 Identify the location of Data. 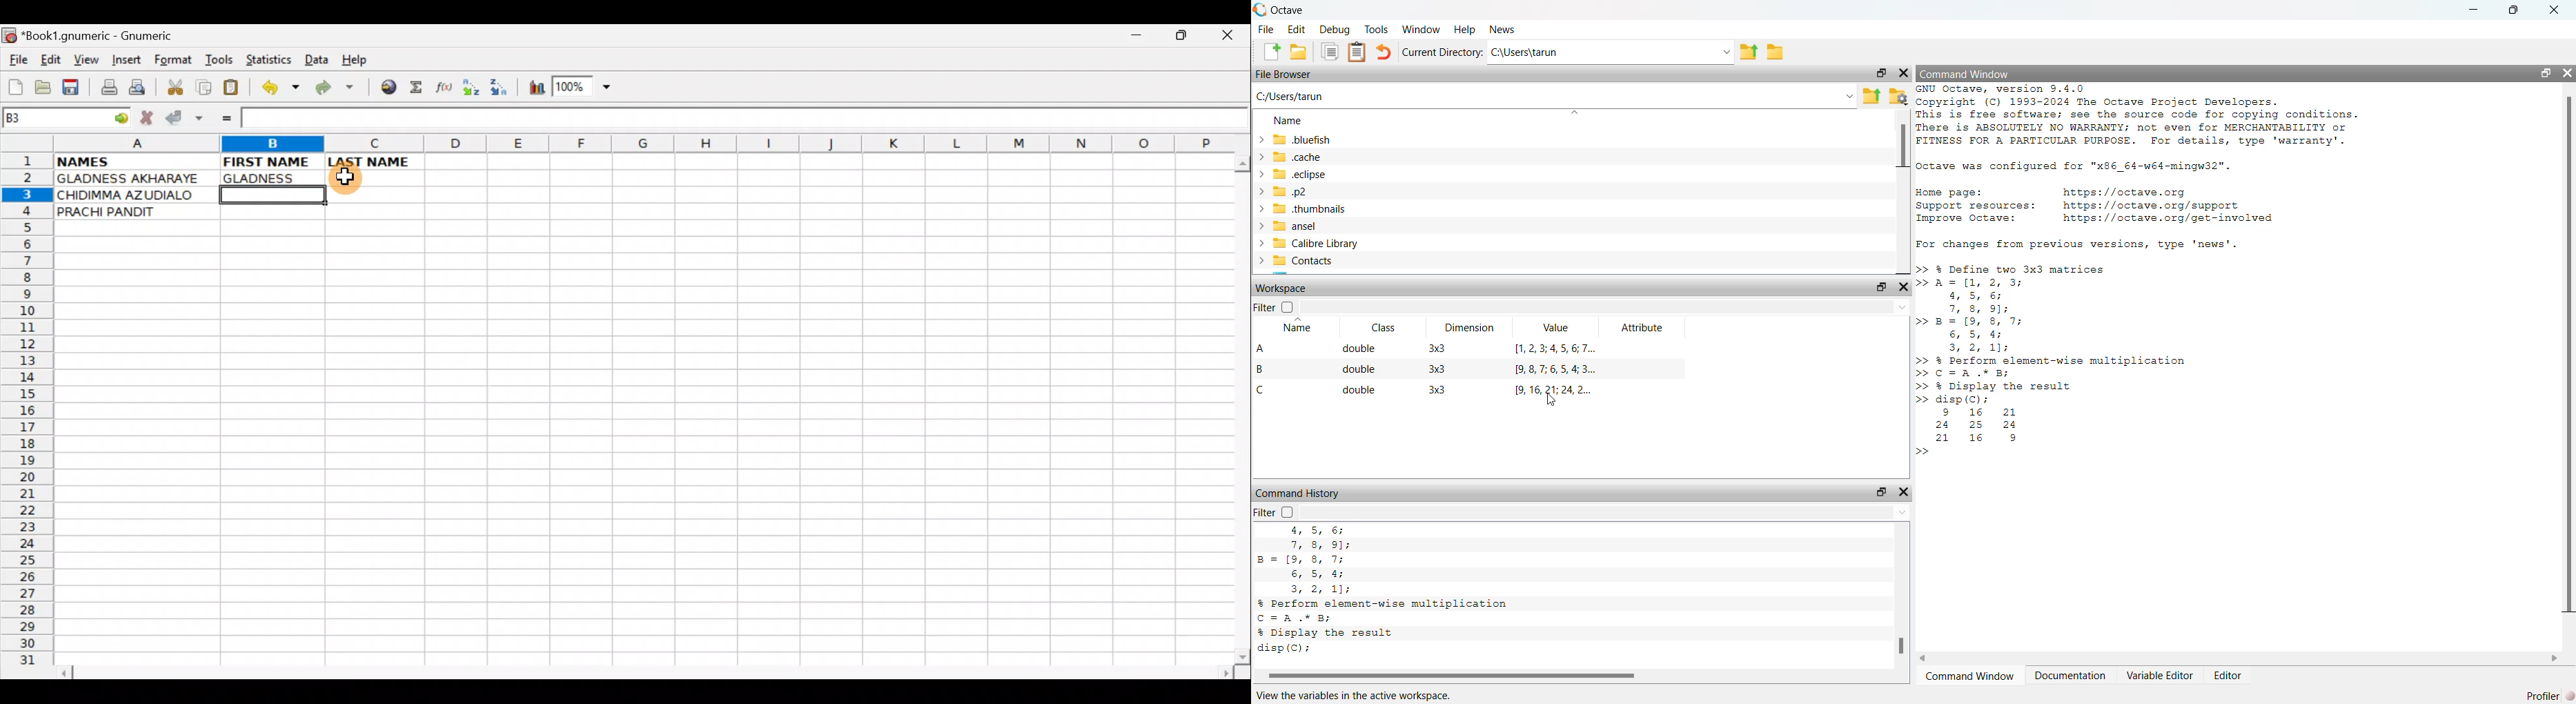
(316, 59).